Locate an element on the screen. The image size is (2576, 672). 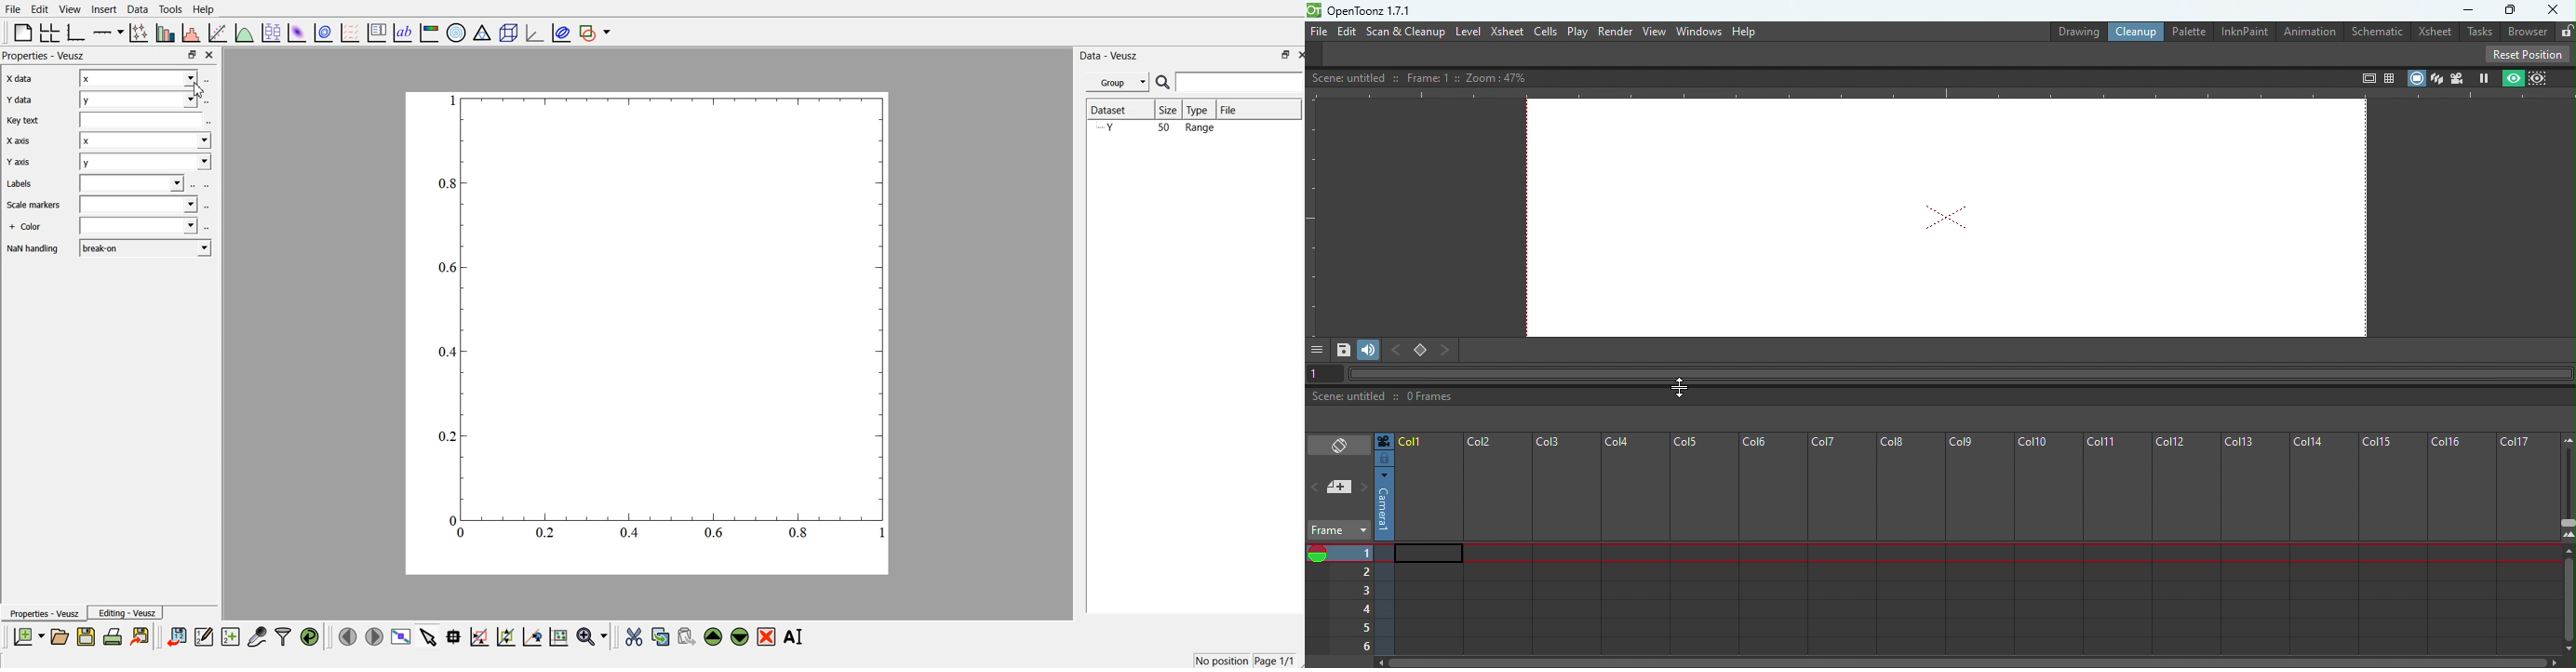
reset graph axes is located at coordinates (560, 639).